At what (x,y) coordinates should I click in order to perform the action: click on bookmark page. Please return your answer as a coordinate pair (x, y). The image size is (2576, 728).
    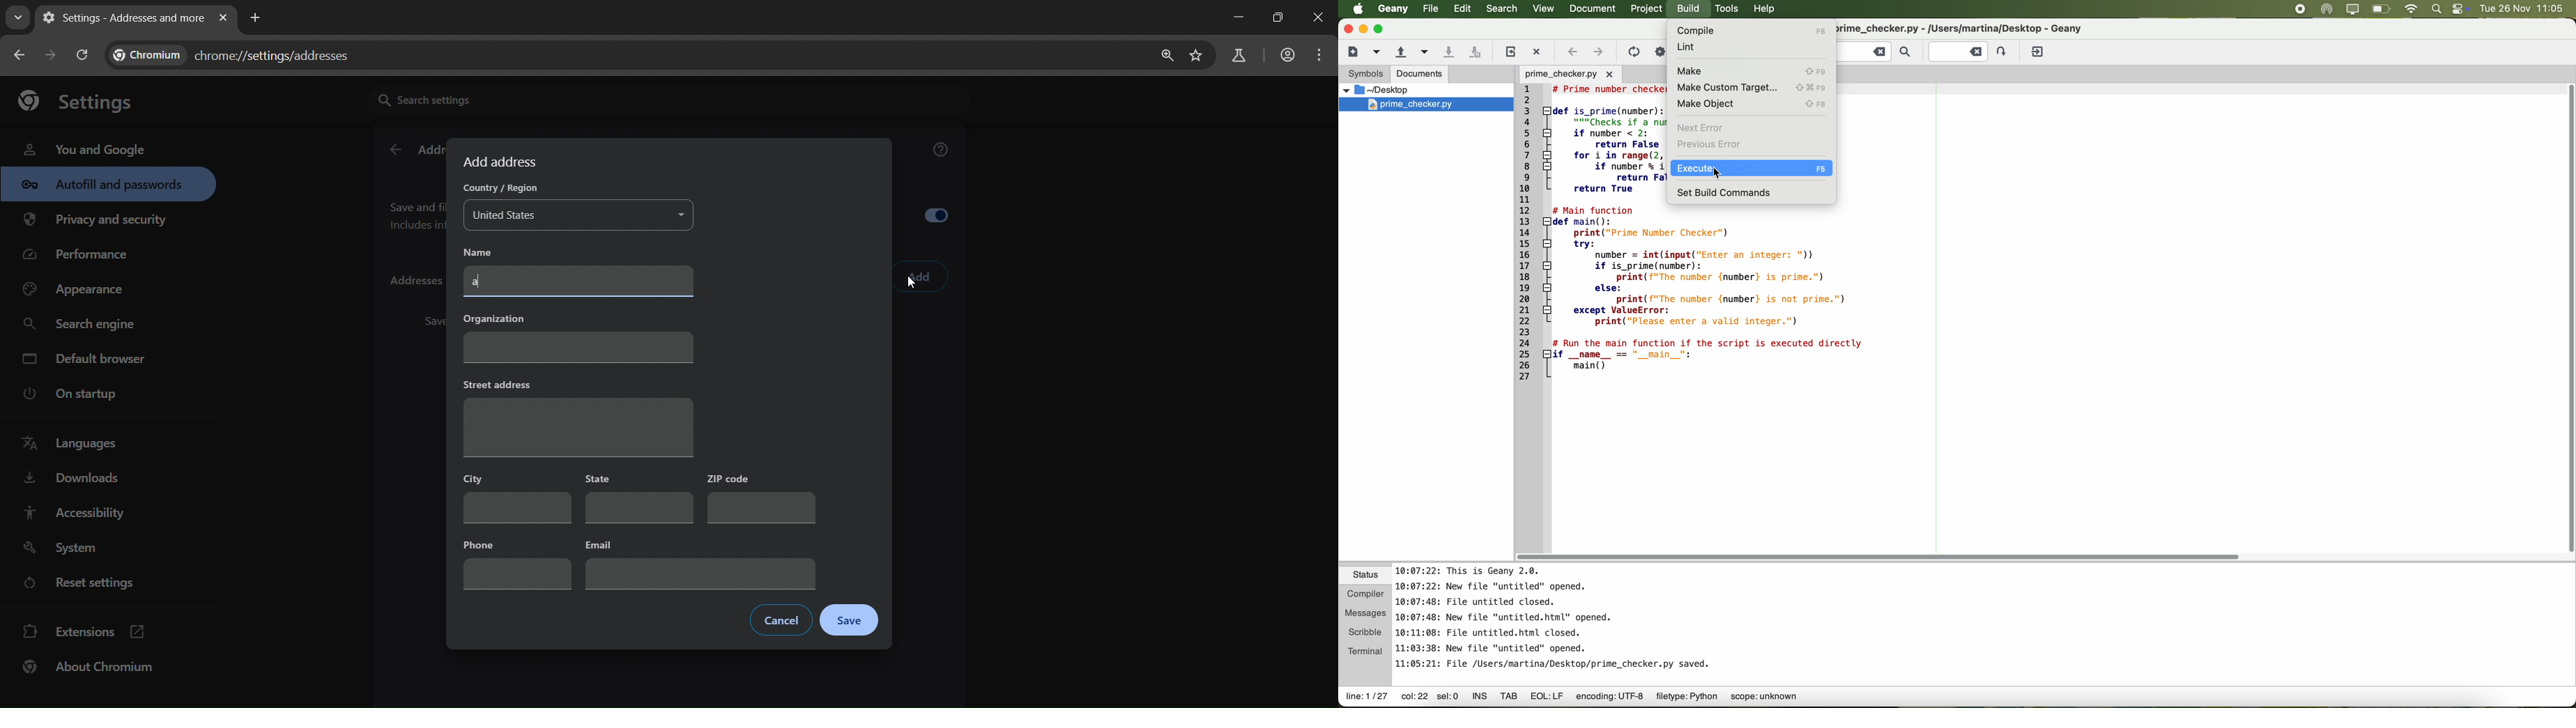
    Looking at the image, I should click on (1197, 56).